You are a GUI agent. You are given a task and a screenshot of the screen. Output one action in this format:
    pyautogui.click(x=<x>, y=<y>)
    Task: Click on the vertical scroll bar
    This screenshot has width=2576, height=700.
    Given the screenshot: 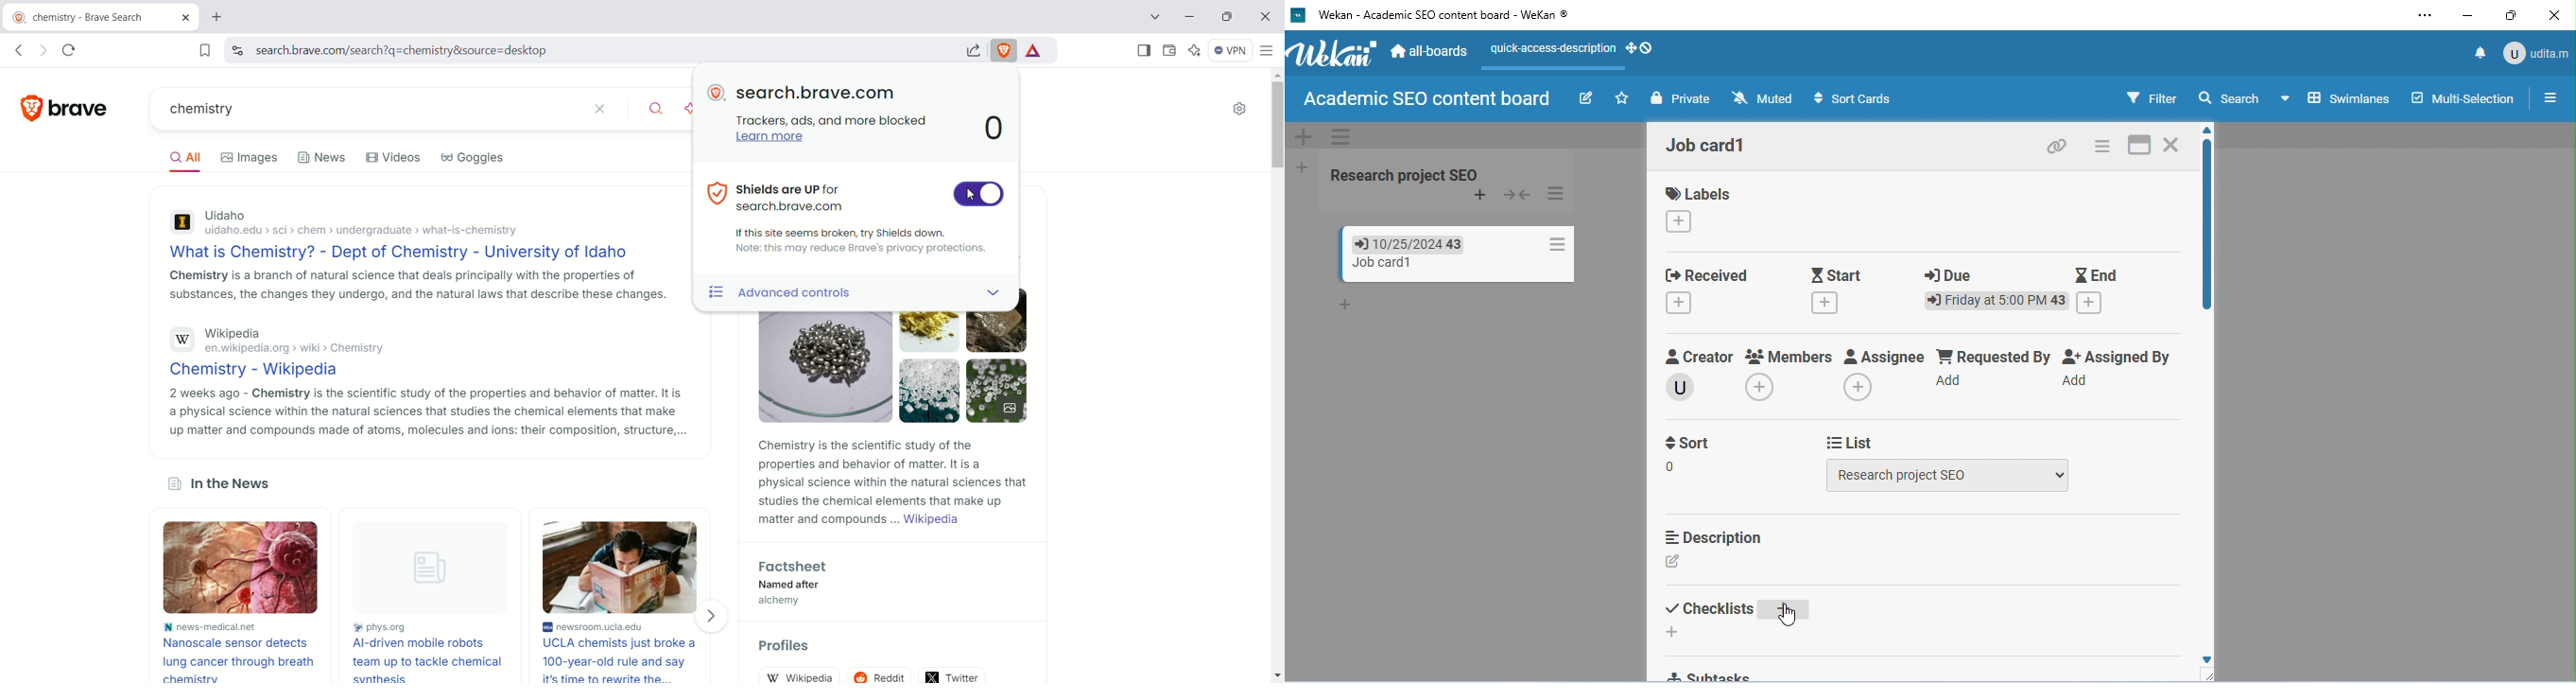 What is the action you would take?
    pyautogui.click(x=2204, y=225)
    